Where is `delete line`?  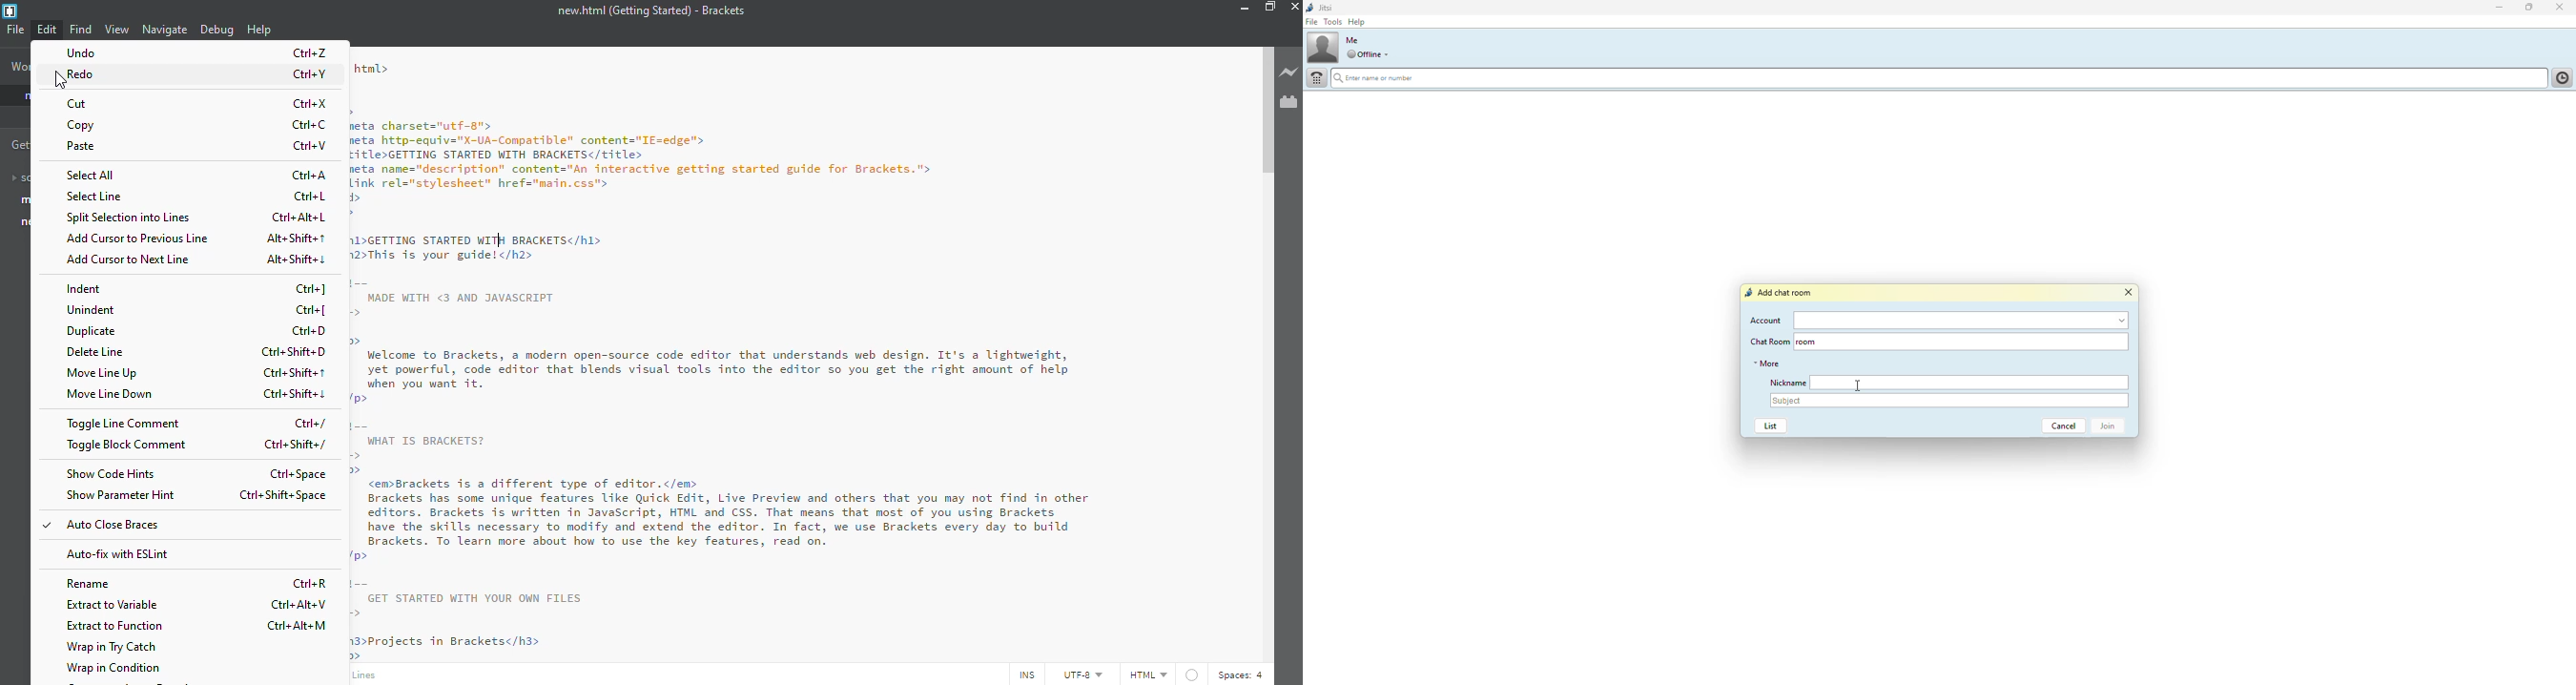 delete line is located at coordinates (96, 353).